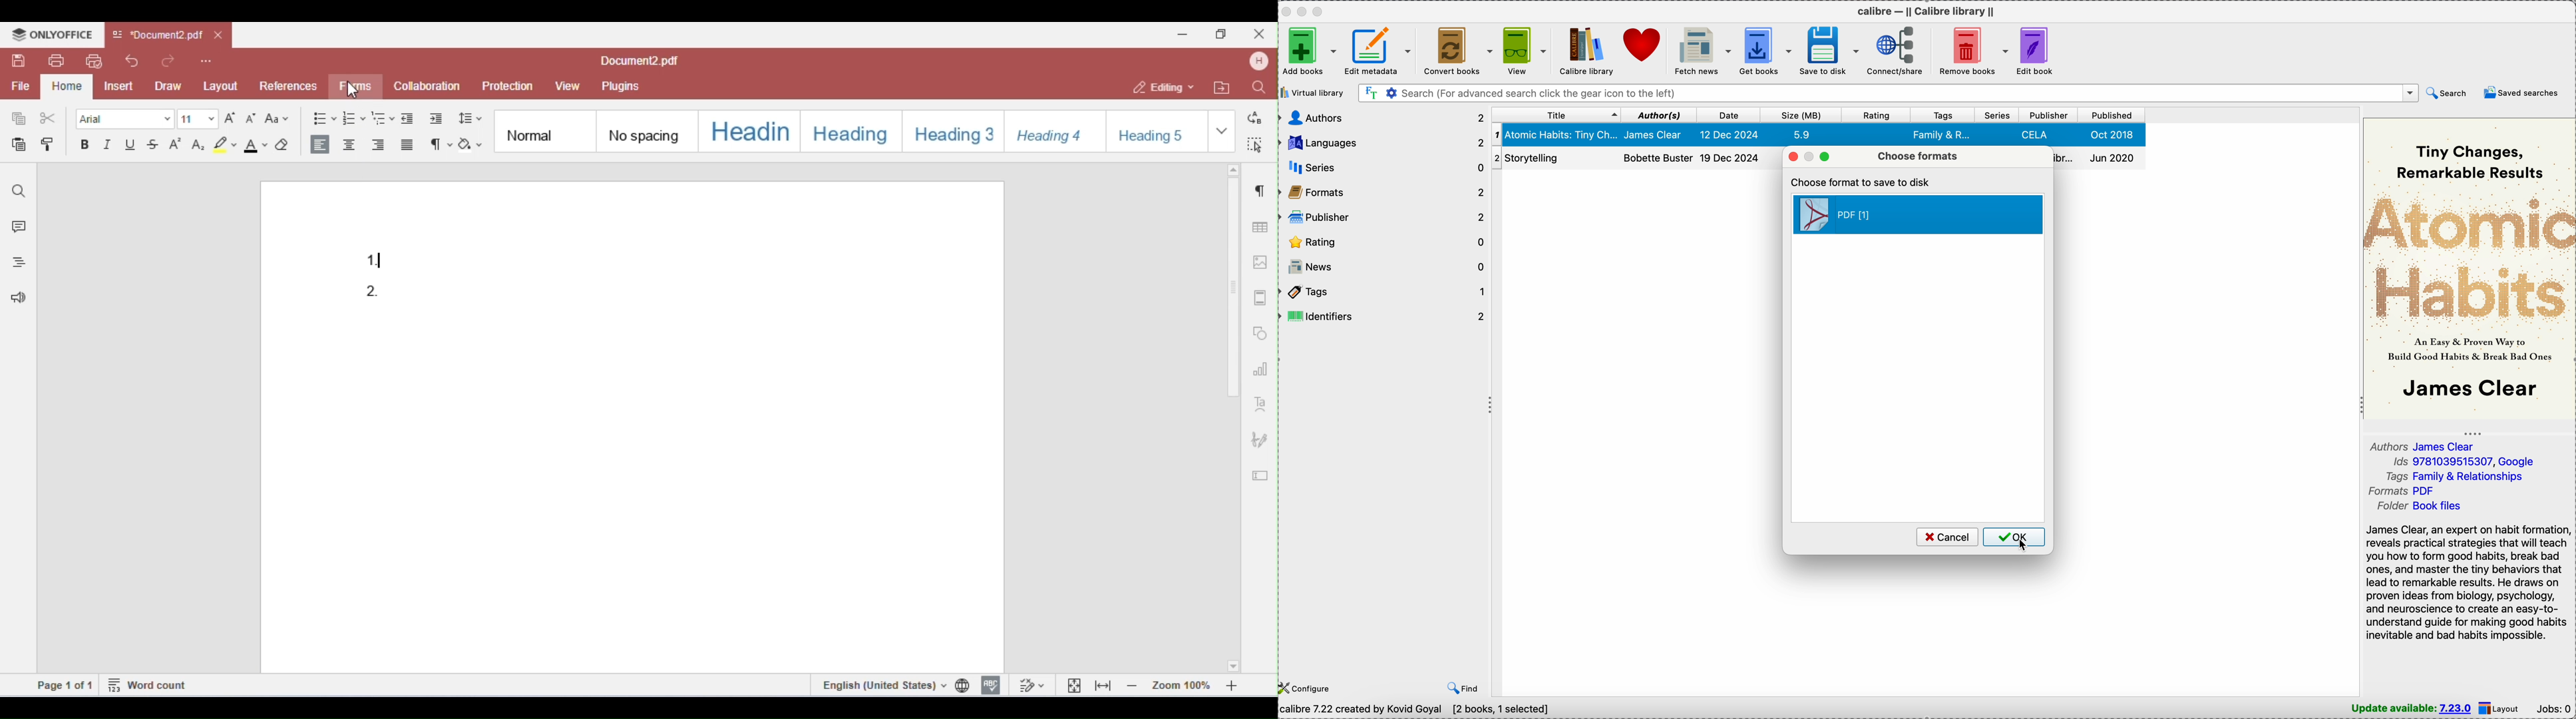 The width and height of the screenshot is (2576, 728). Describe the element at coordinates (1308, 687) in the screenshot. I see `configure` at that location.